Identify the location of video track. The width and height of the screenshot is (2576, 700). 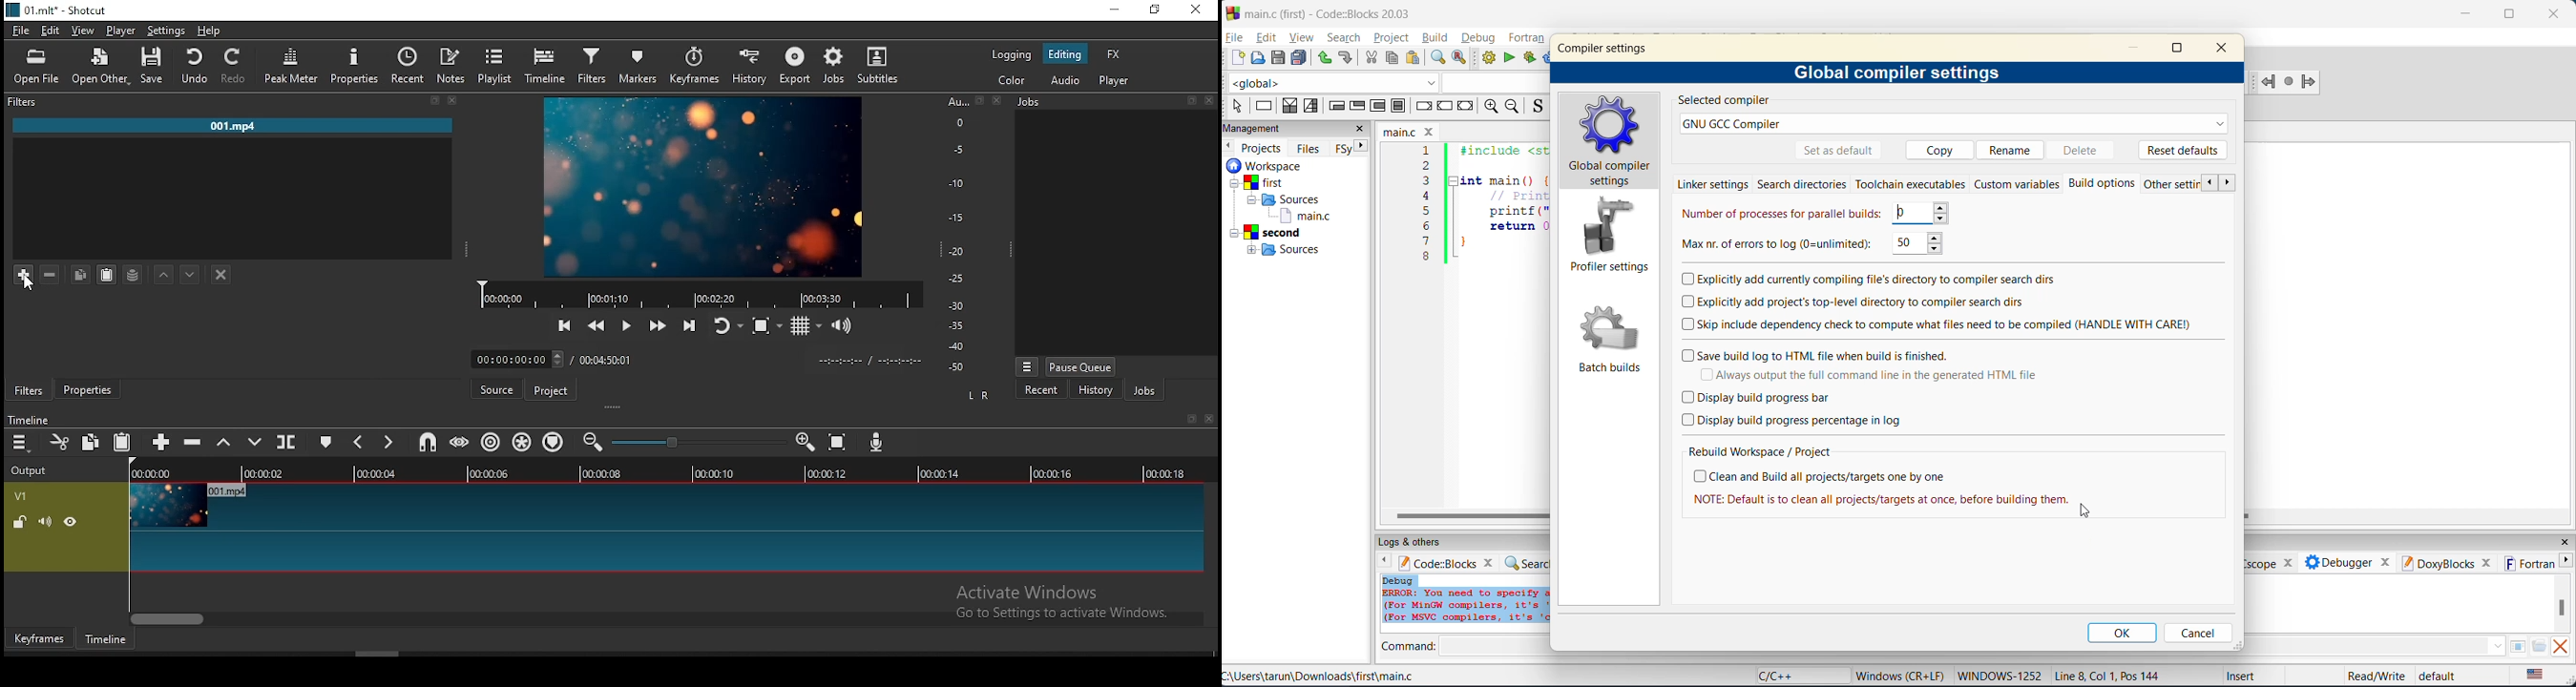
(606, 526).